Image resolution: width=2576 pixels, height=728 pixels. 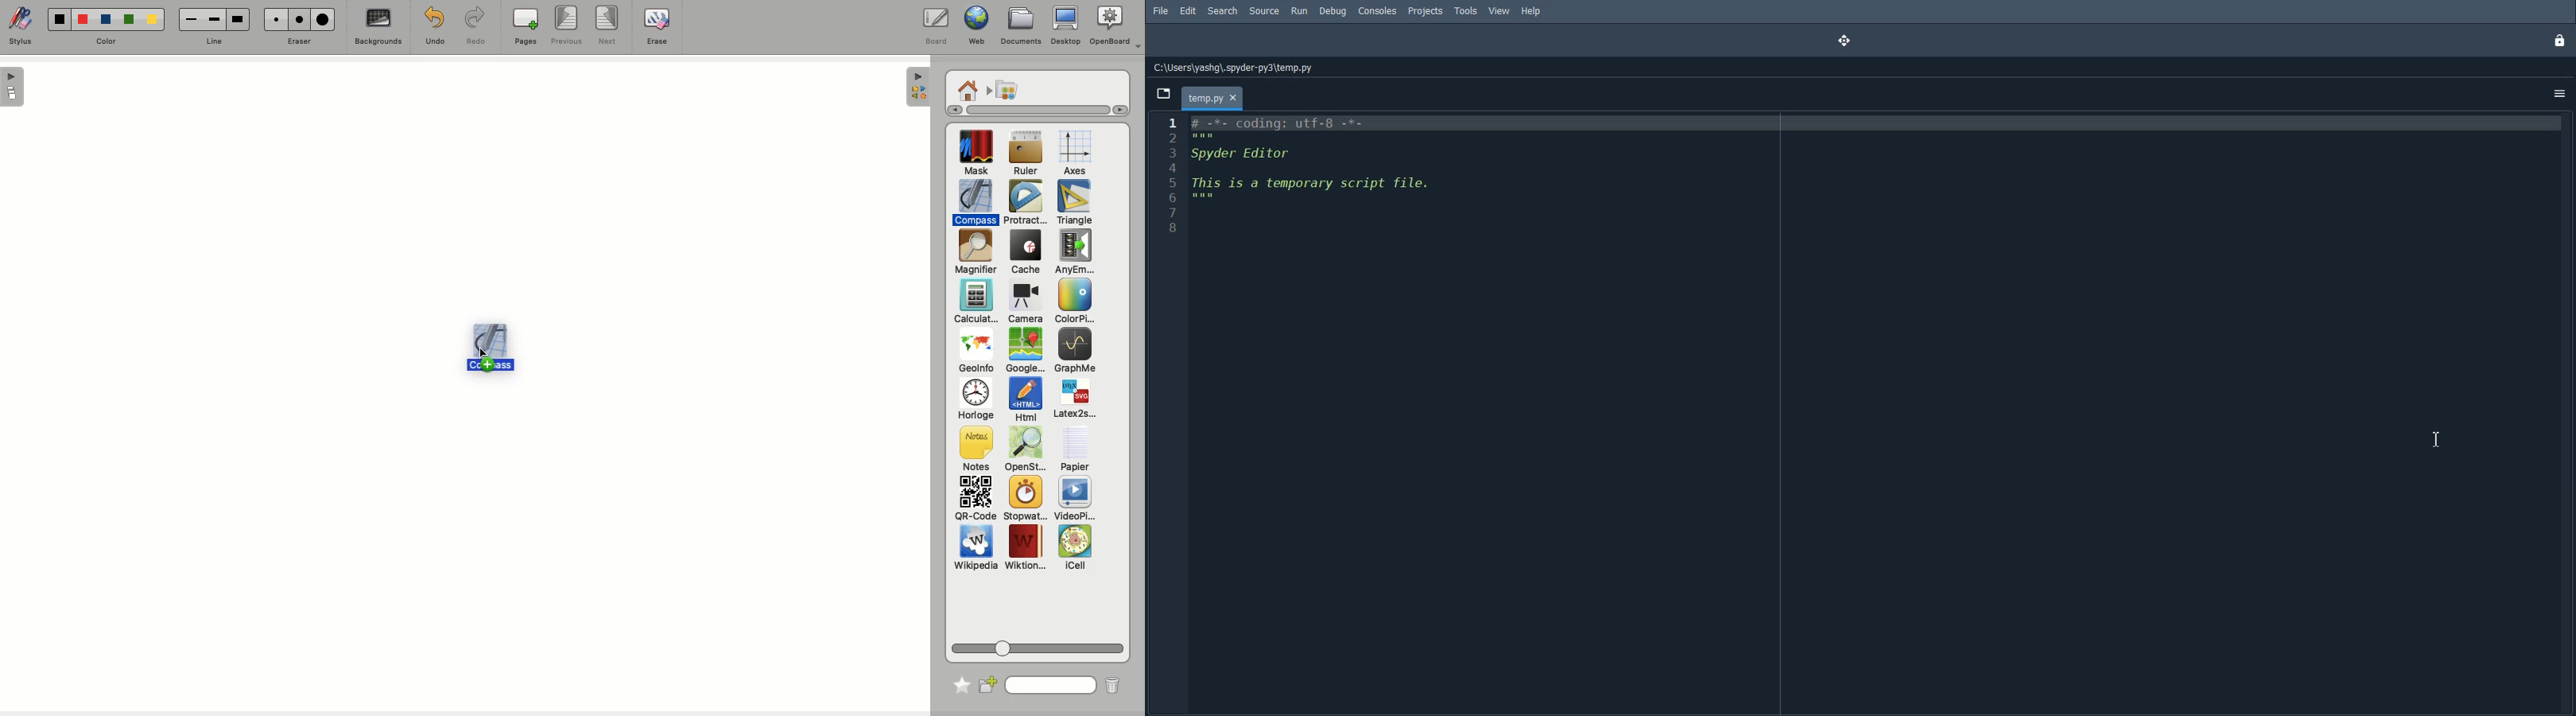 I want to click on Backgrounds, so click(x=376, y=29).